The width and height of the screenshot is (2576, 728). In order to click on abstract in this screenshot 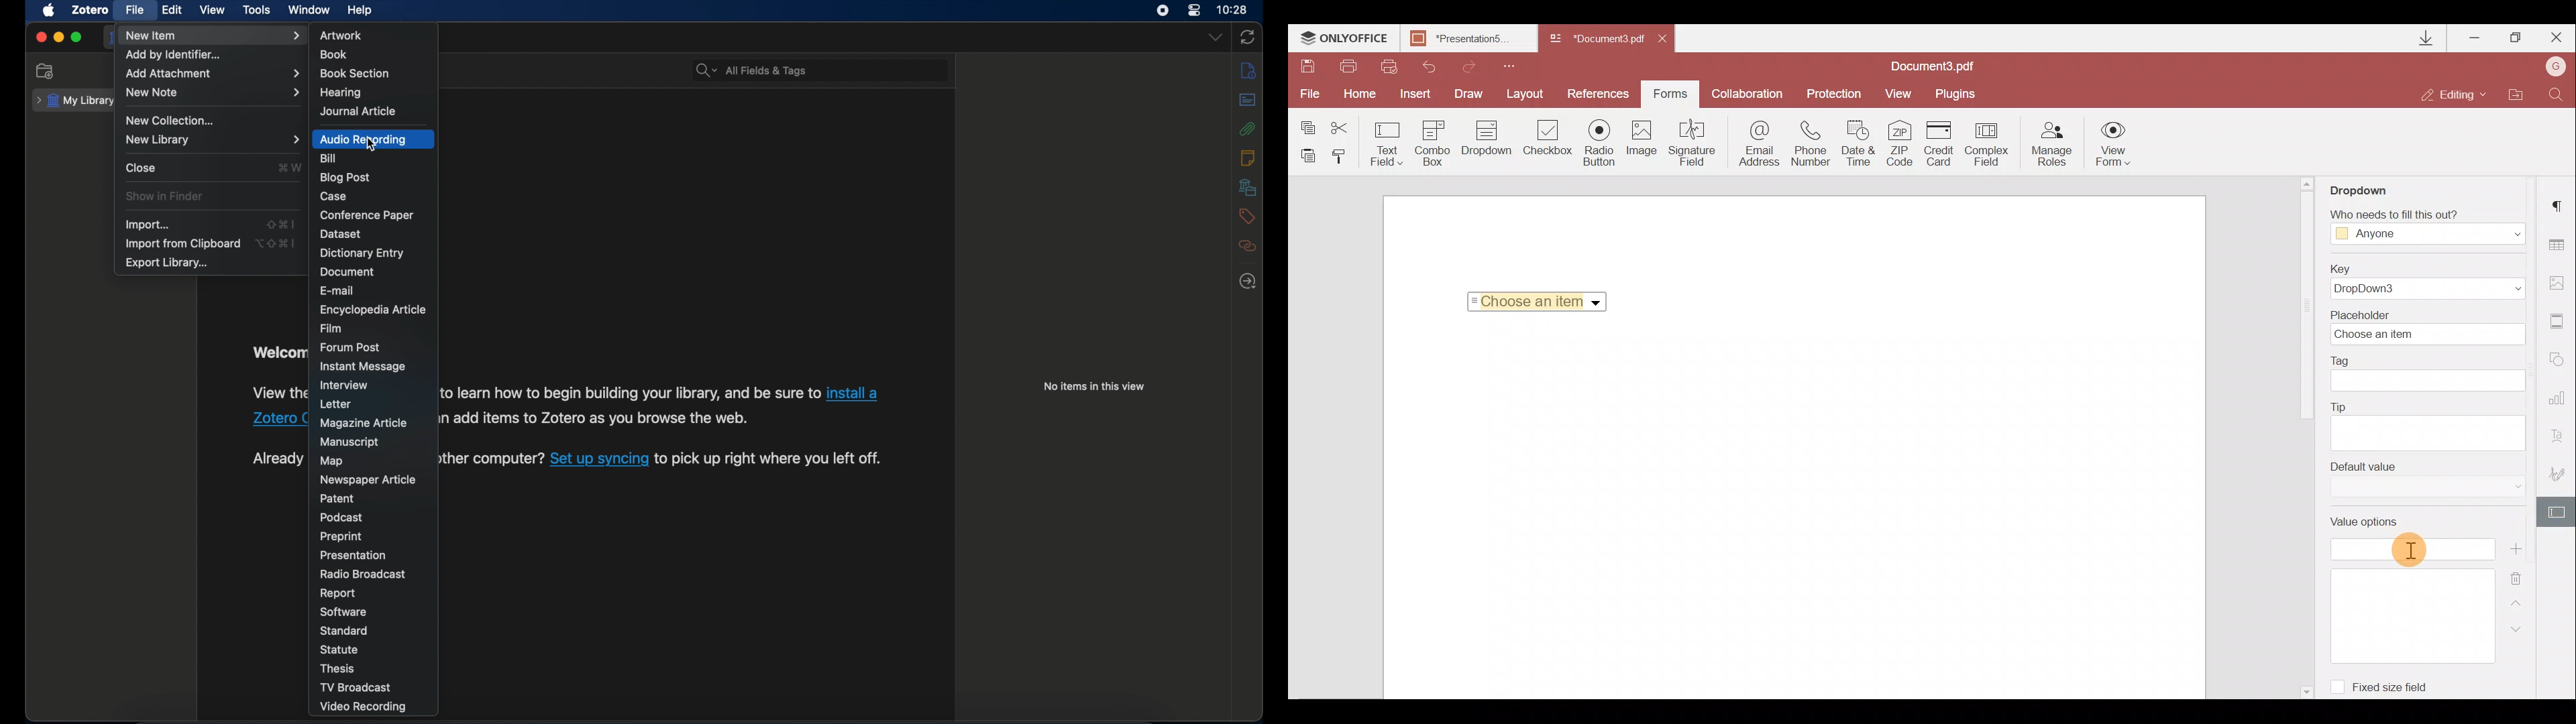, I will do `click(1248, 99)`.